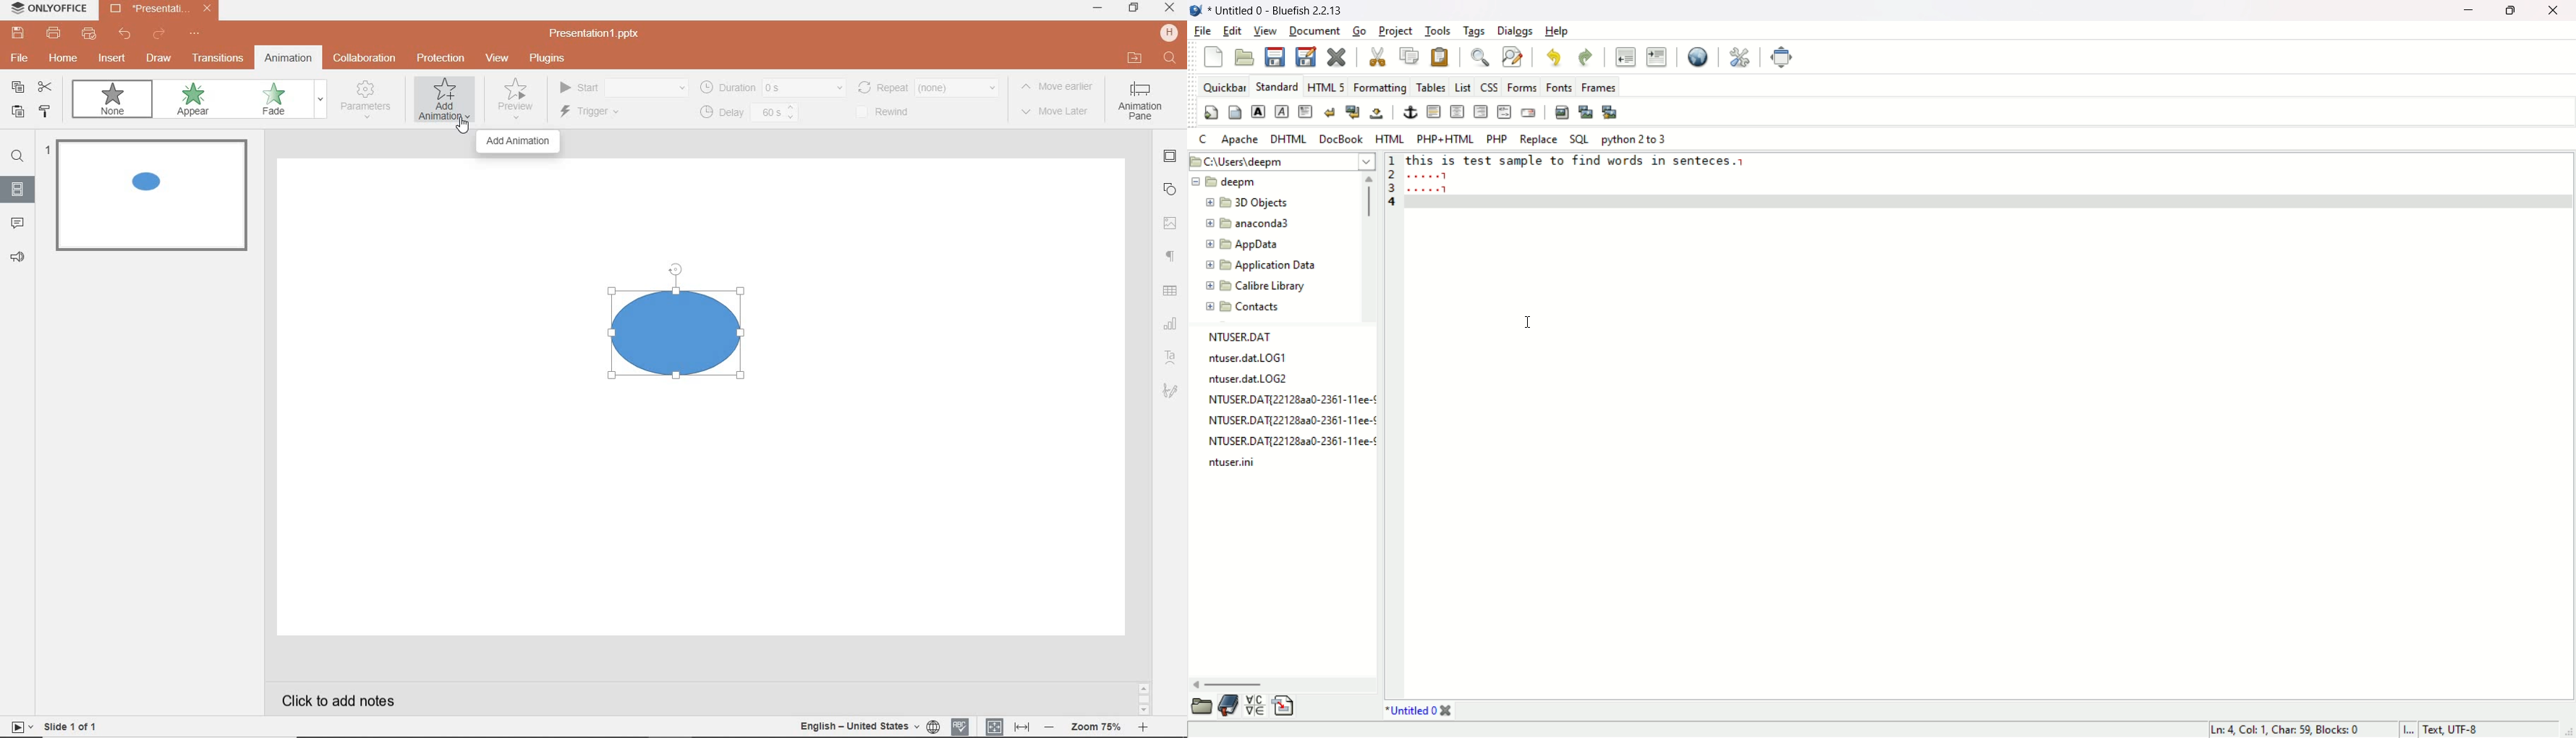 Image resolution: width=2576 pixels, height=756 pixels. I want to click on save, so click(1274, 57).